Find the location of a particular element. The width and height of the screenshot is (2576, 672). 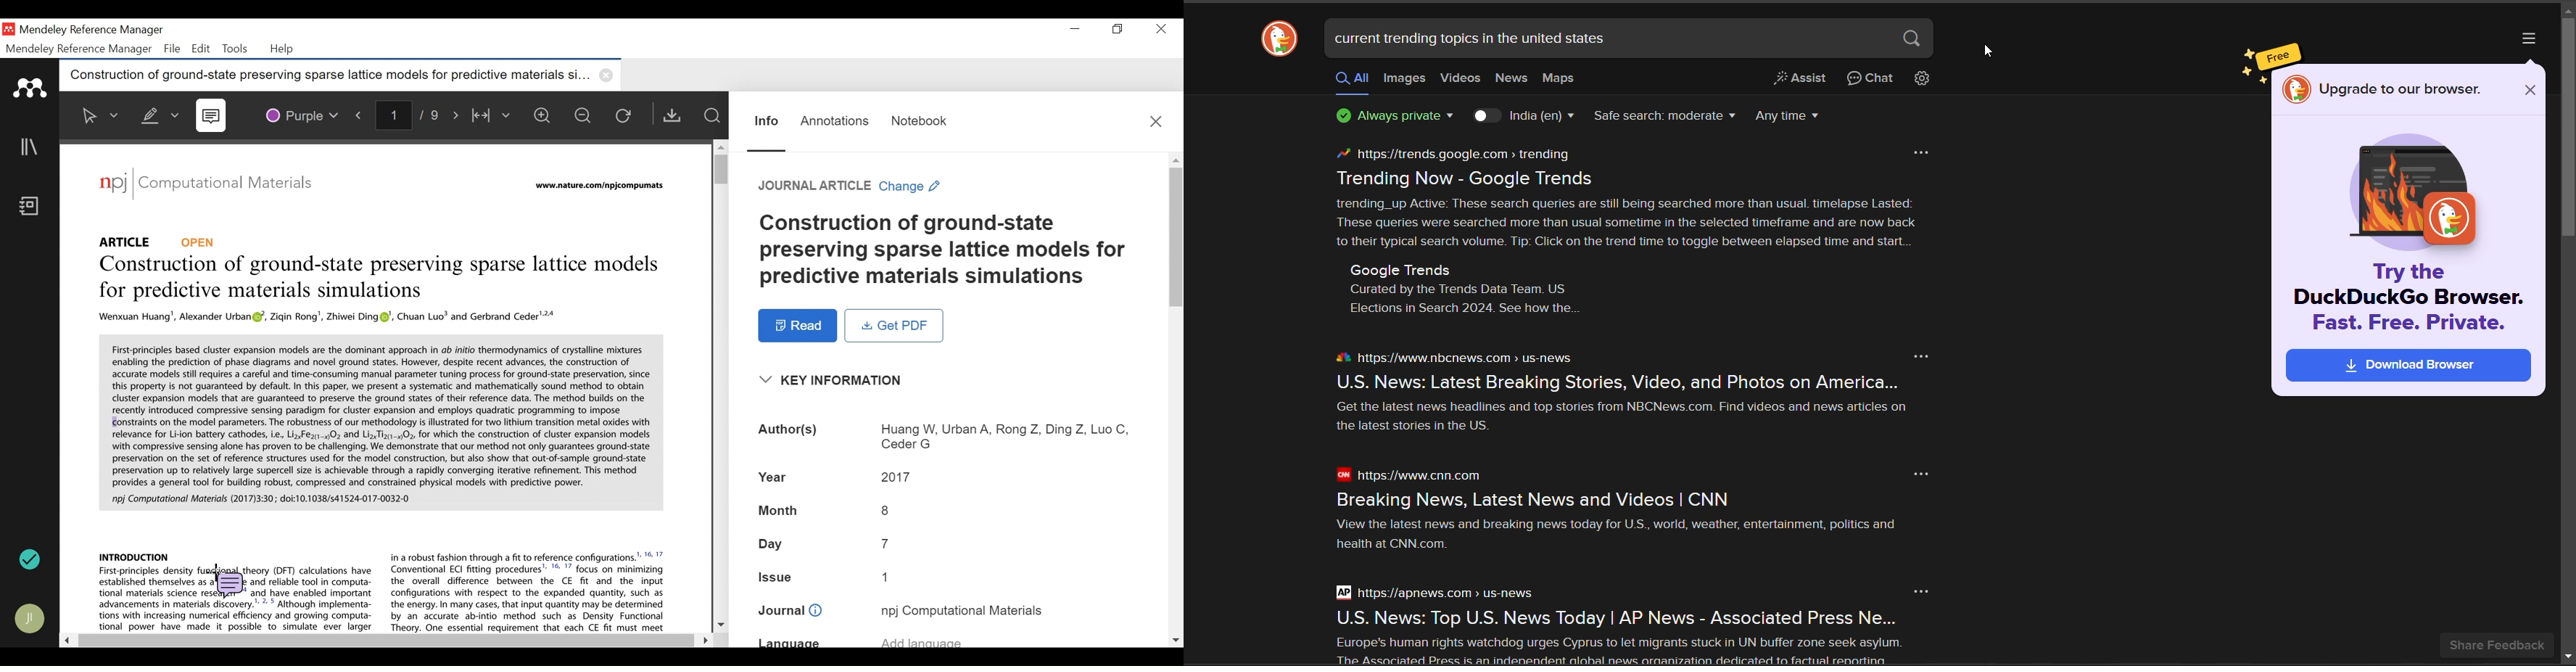

Scroll down is located at coordinates (1176, 641).